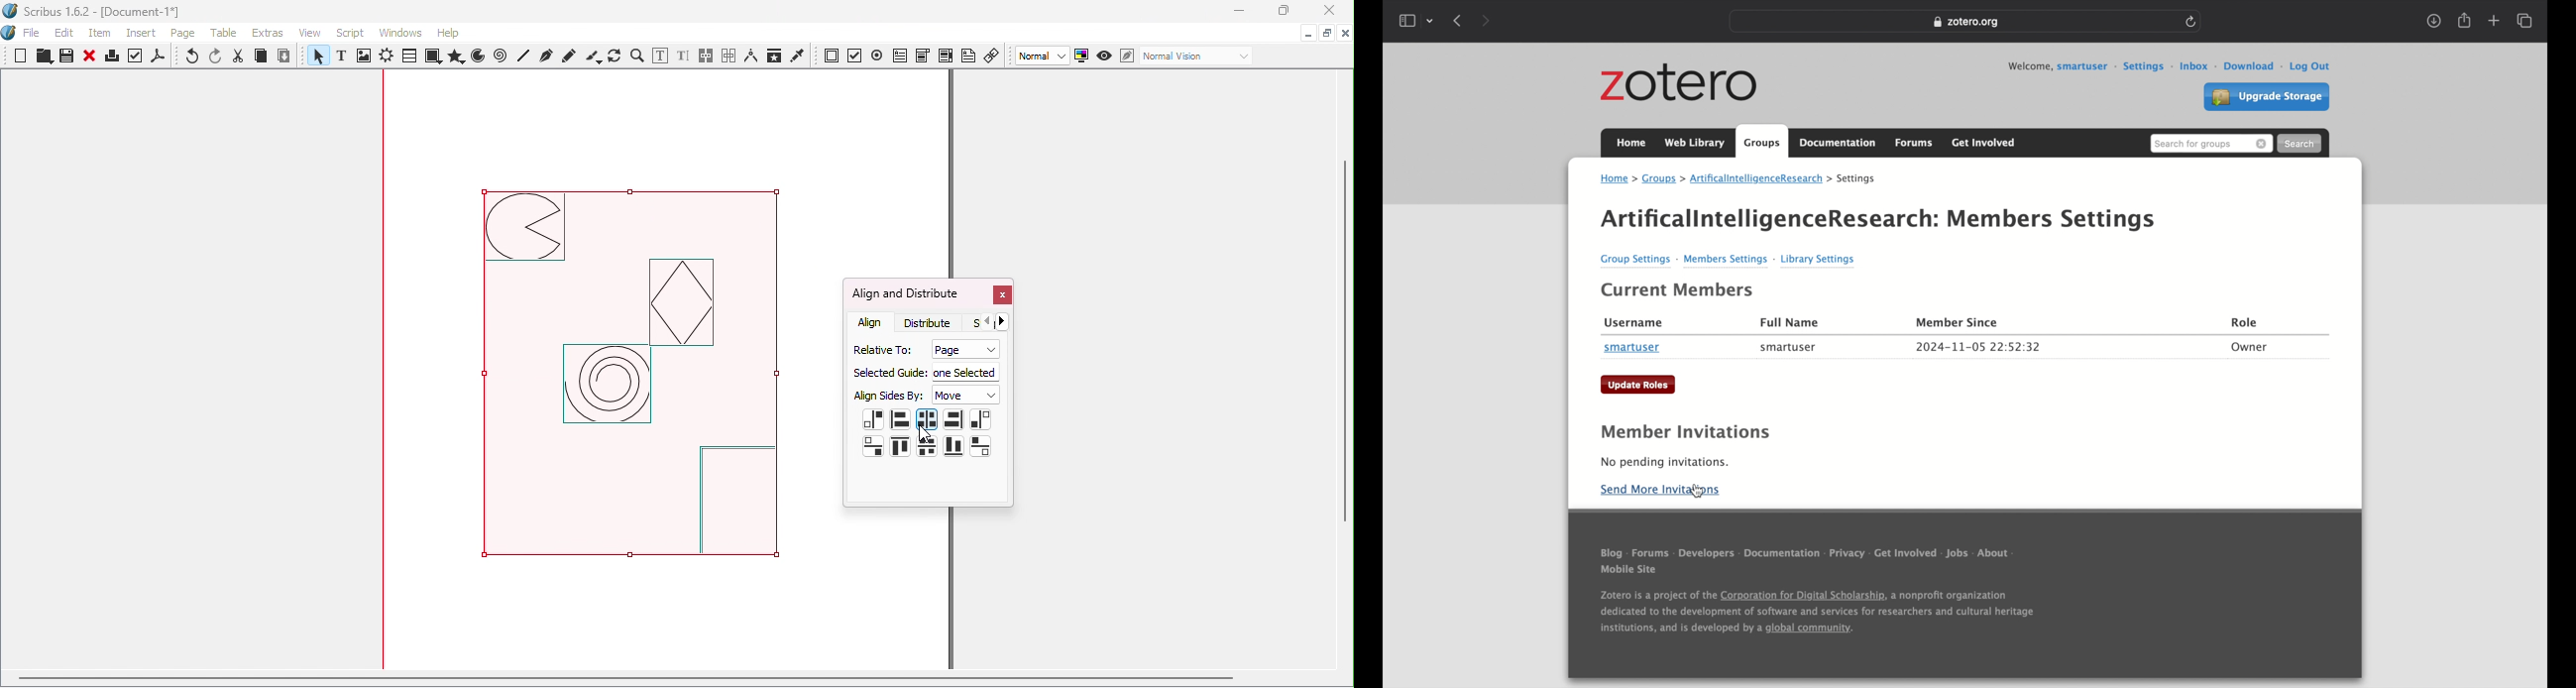 The image size is (2576, 700). I want to click on Insert, so click(144, 31).